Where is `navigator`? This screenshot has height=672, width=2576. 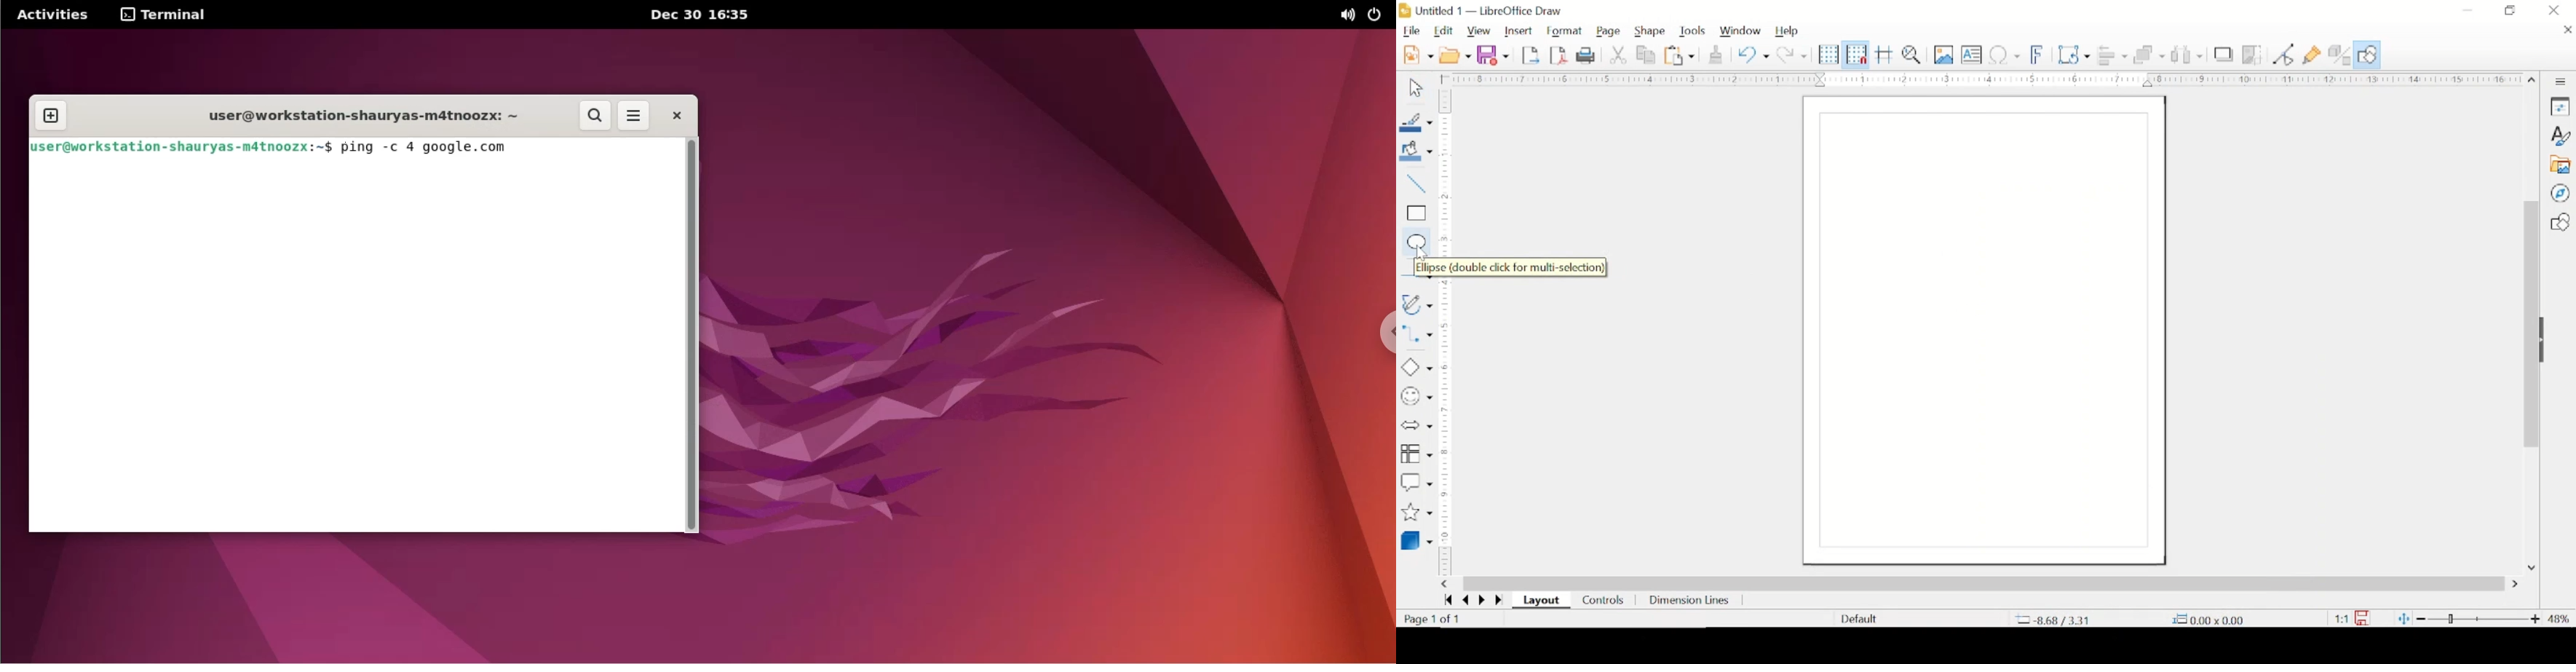 navigator is located at coordinates (2560, 193).